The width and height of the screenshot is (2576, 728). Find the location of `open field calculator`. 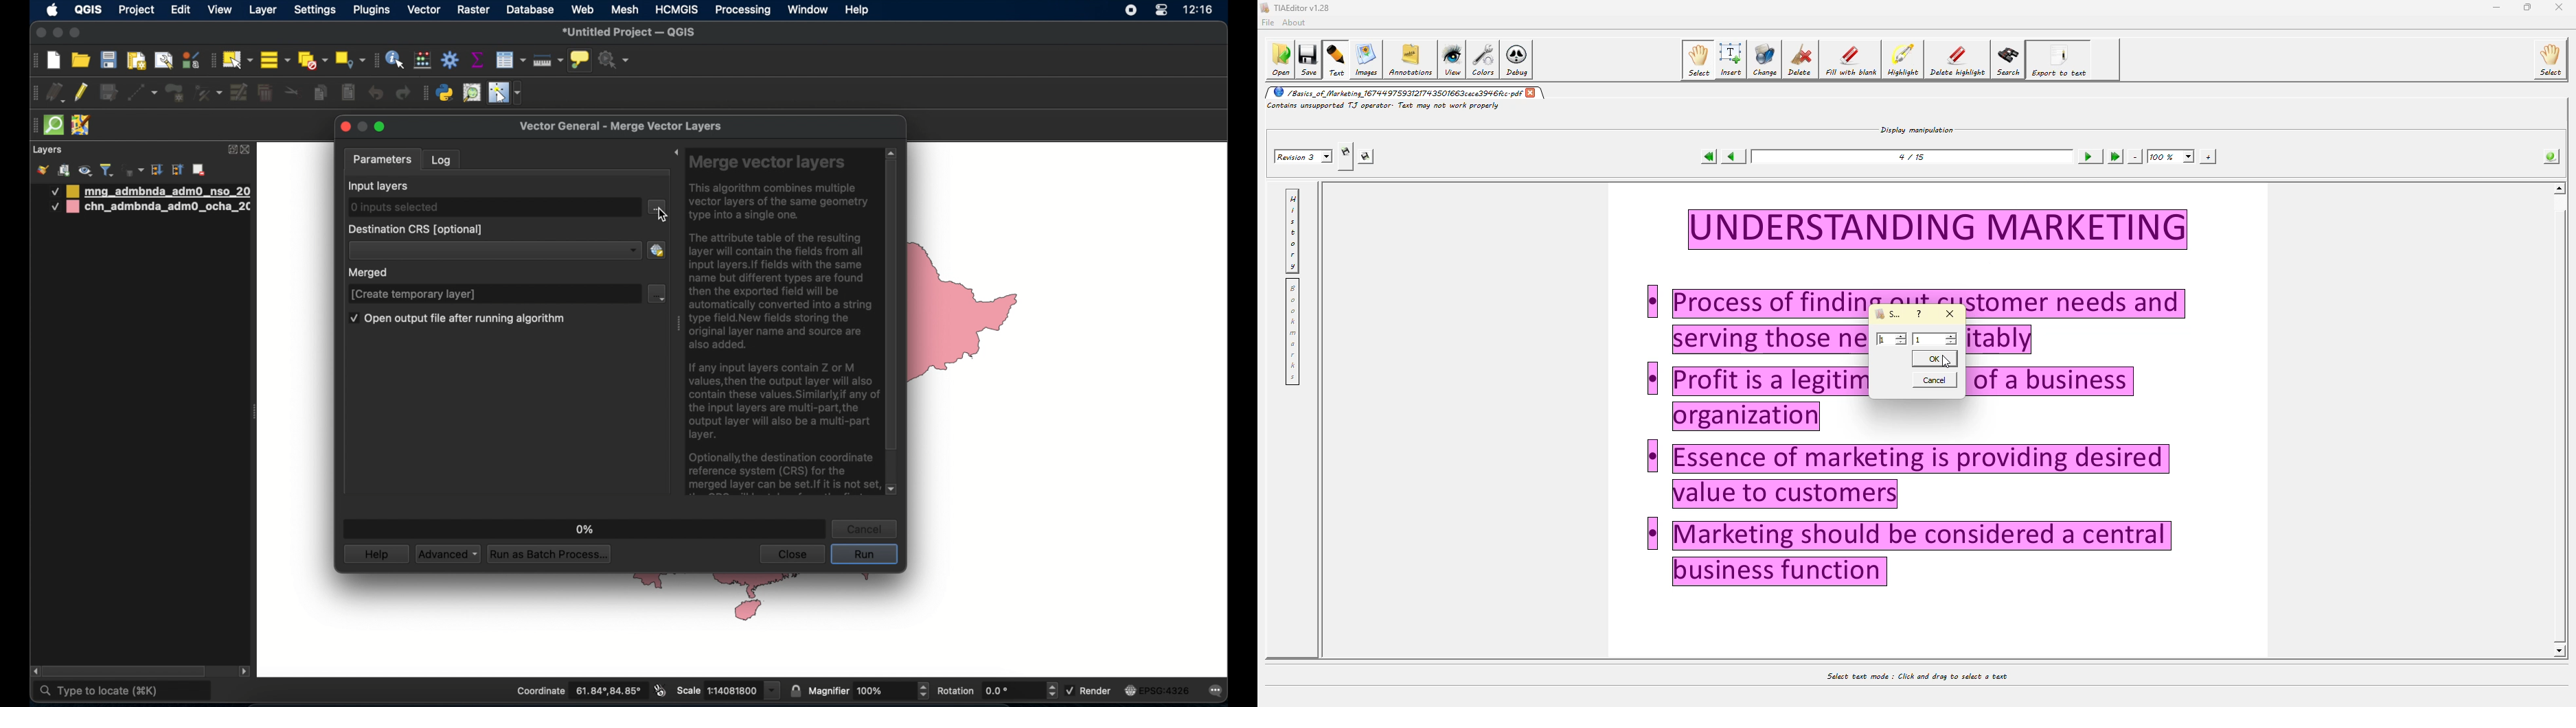

open field calculator is located at coordinates (422, 60).